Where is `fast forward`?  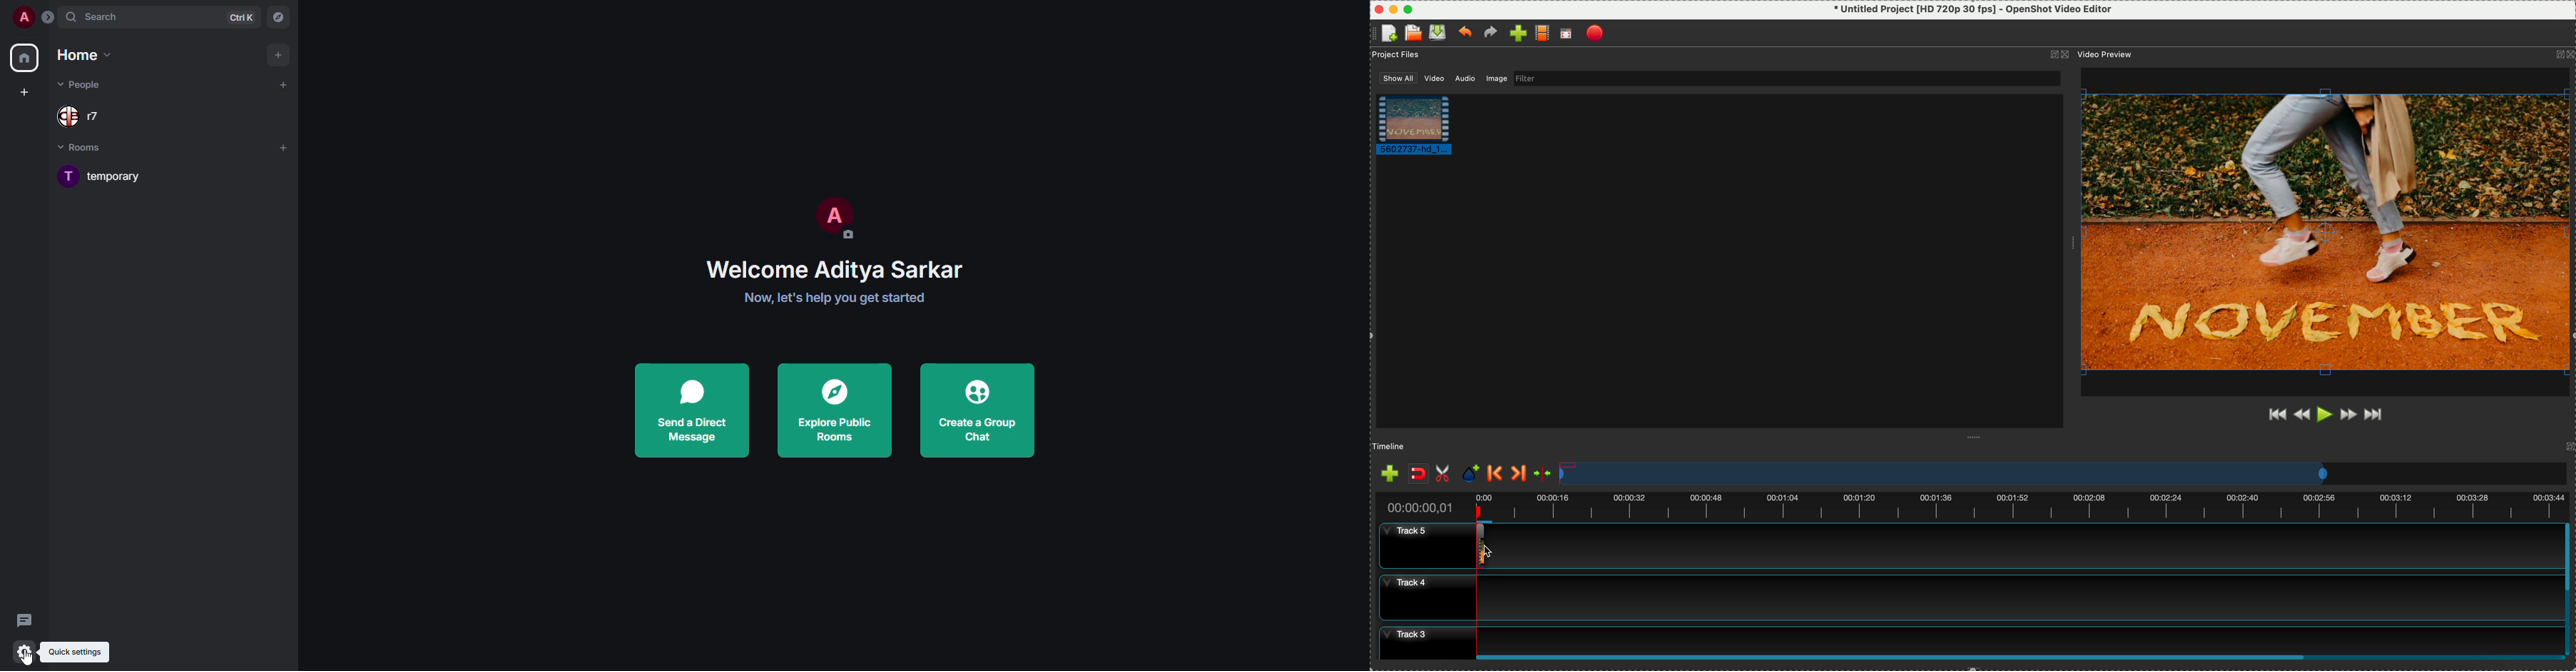
fast forward is located at coordinates (2349, 417).